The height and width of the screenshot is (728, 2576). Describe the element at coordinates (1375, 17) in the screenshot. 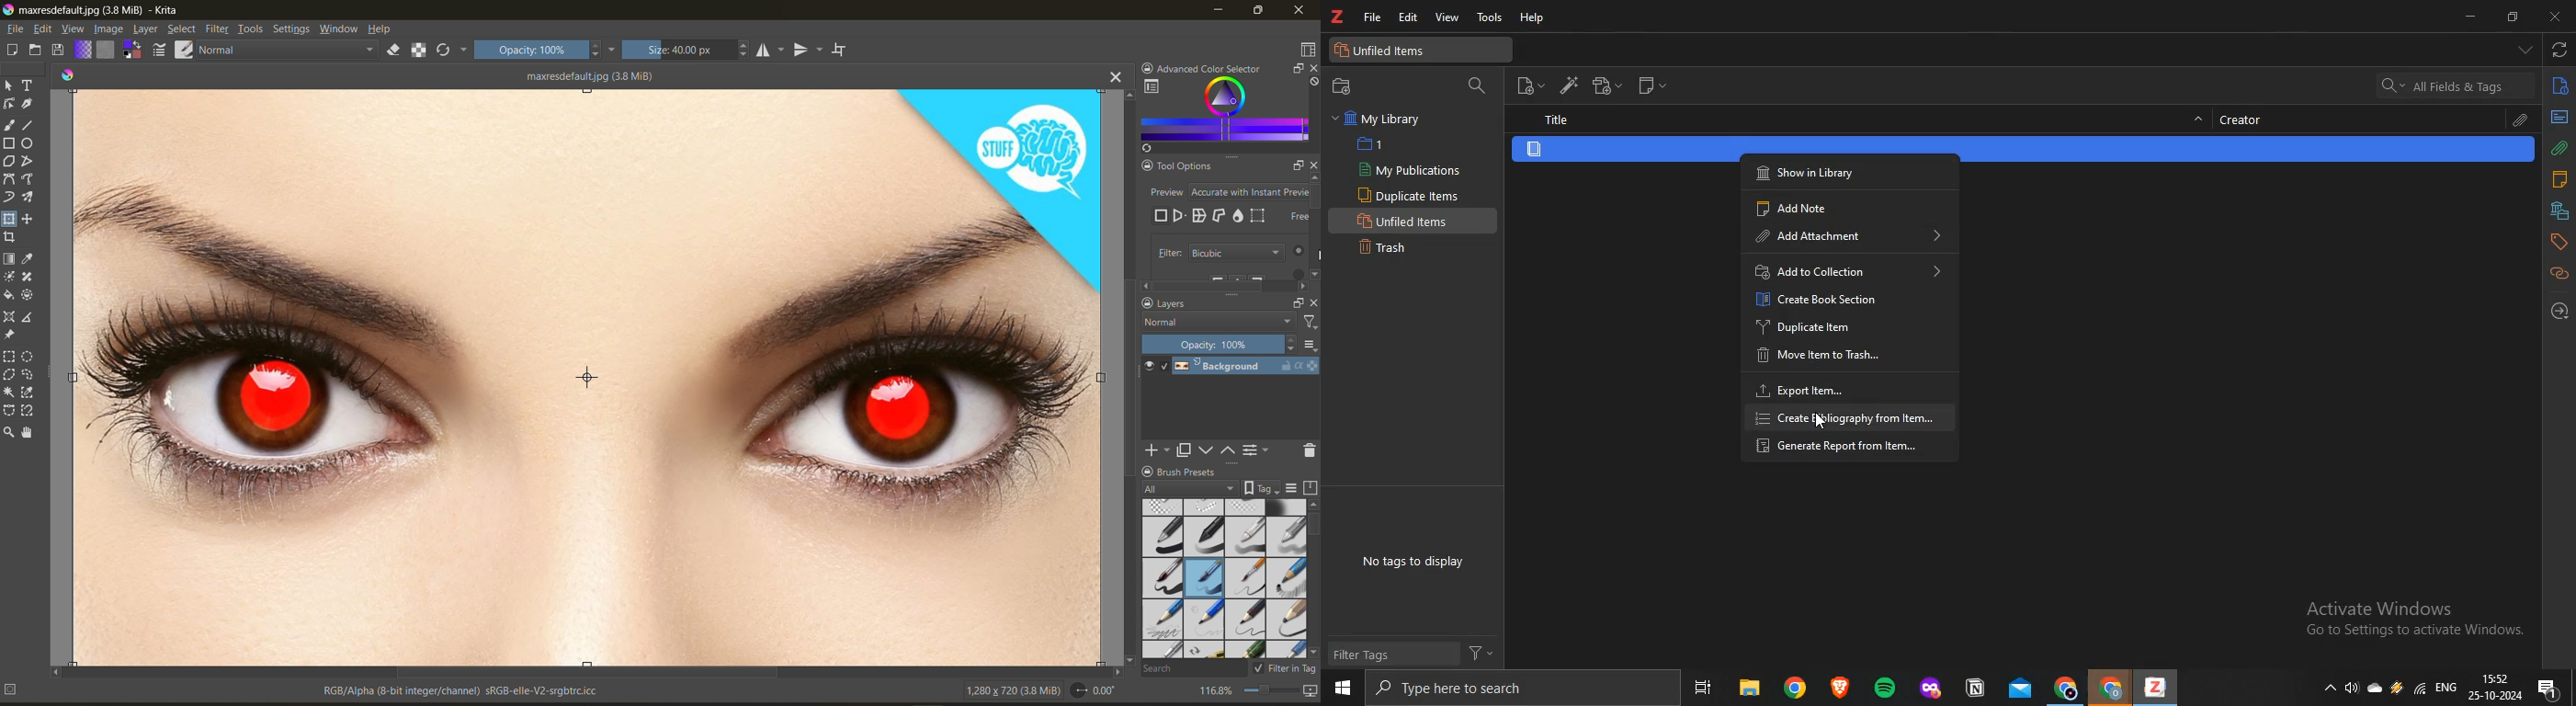

I see `file` at that location.